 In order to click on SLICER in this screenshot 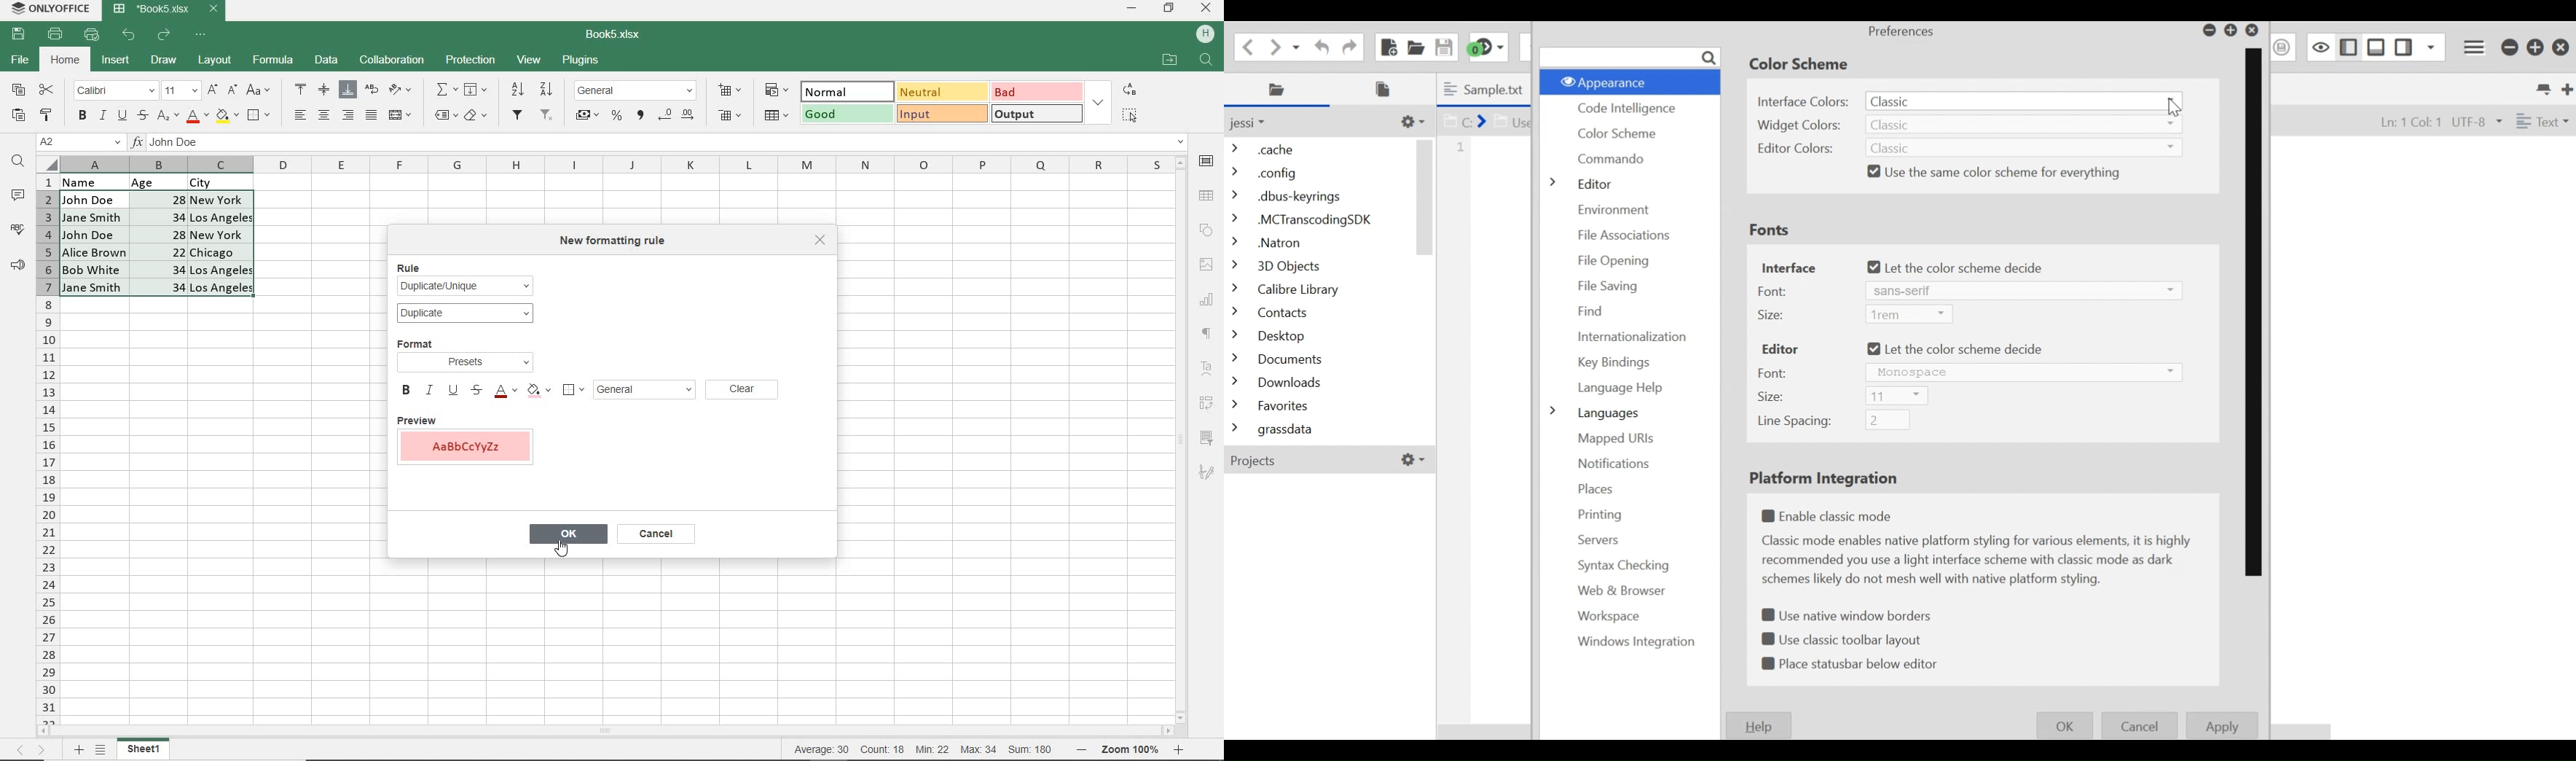, I will do `click(1208, 439)`.